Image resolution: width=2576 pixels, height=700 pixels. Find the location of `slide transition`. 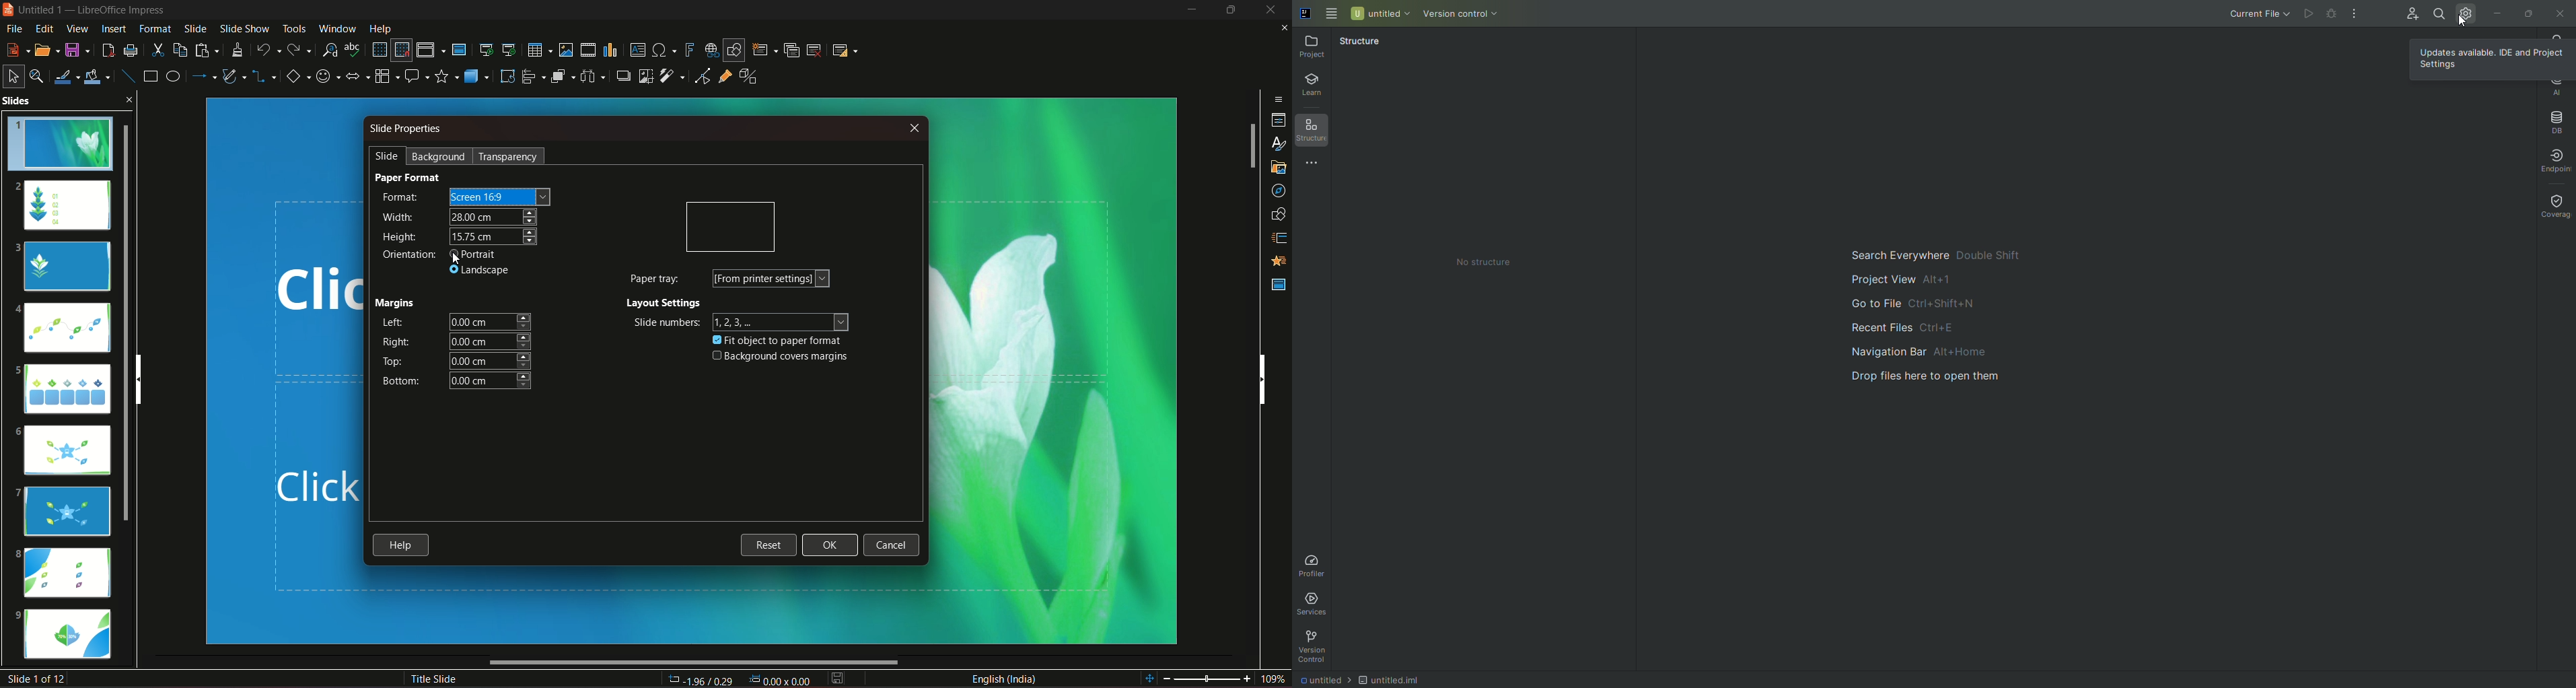

slide transition is located at coordinates (1277, 240).